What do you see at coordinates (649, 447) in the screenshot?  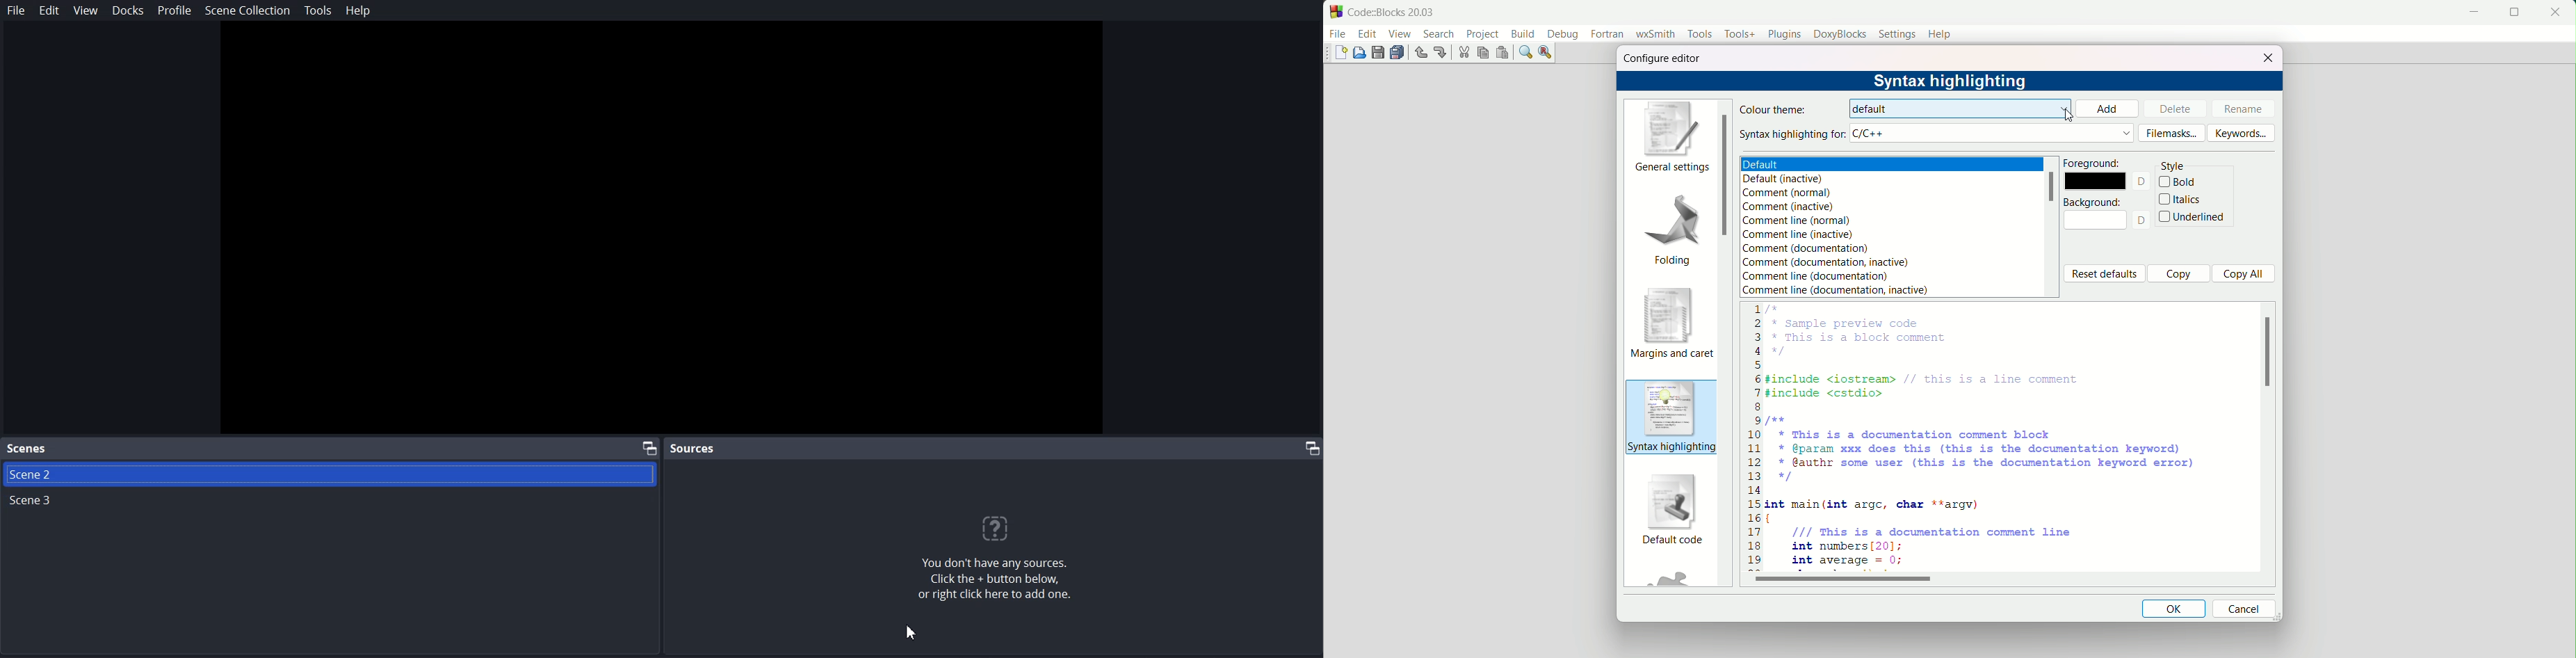 I see `Maximize` at bounding box center [649, 447].